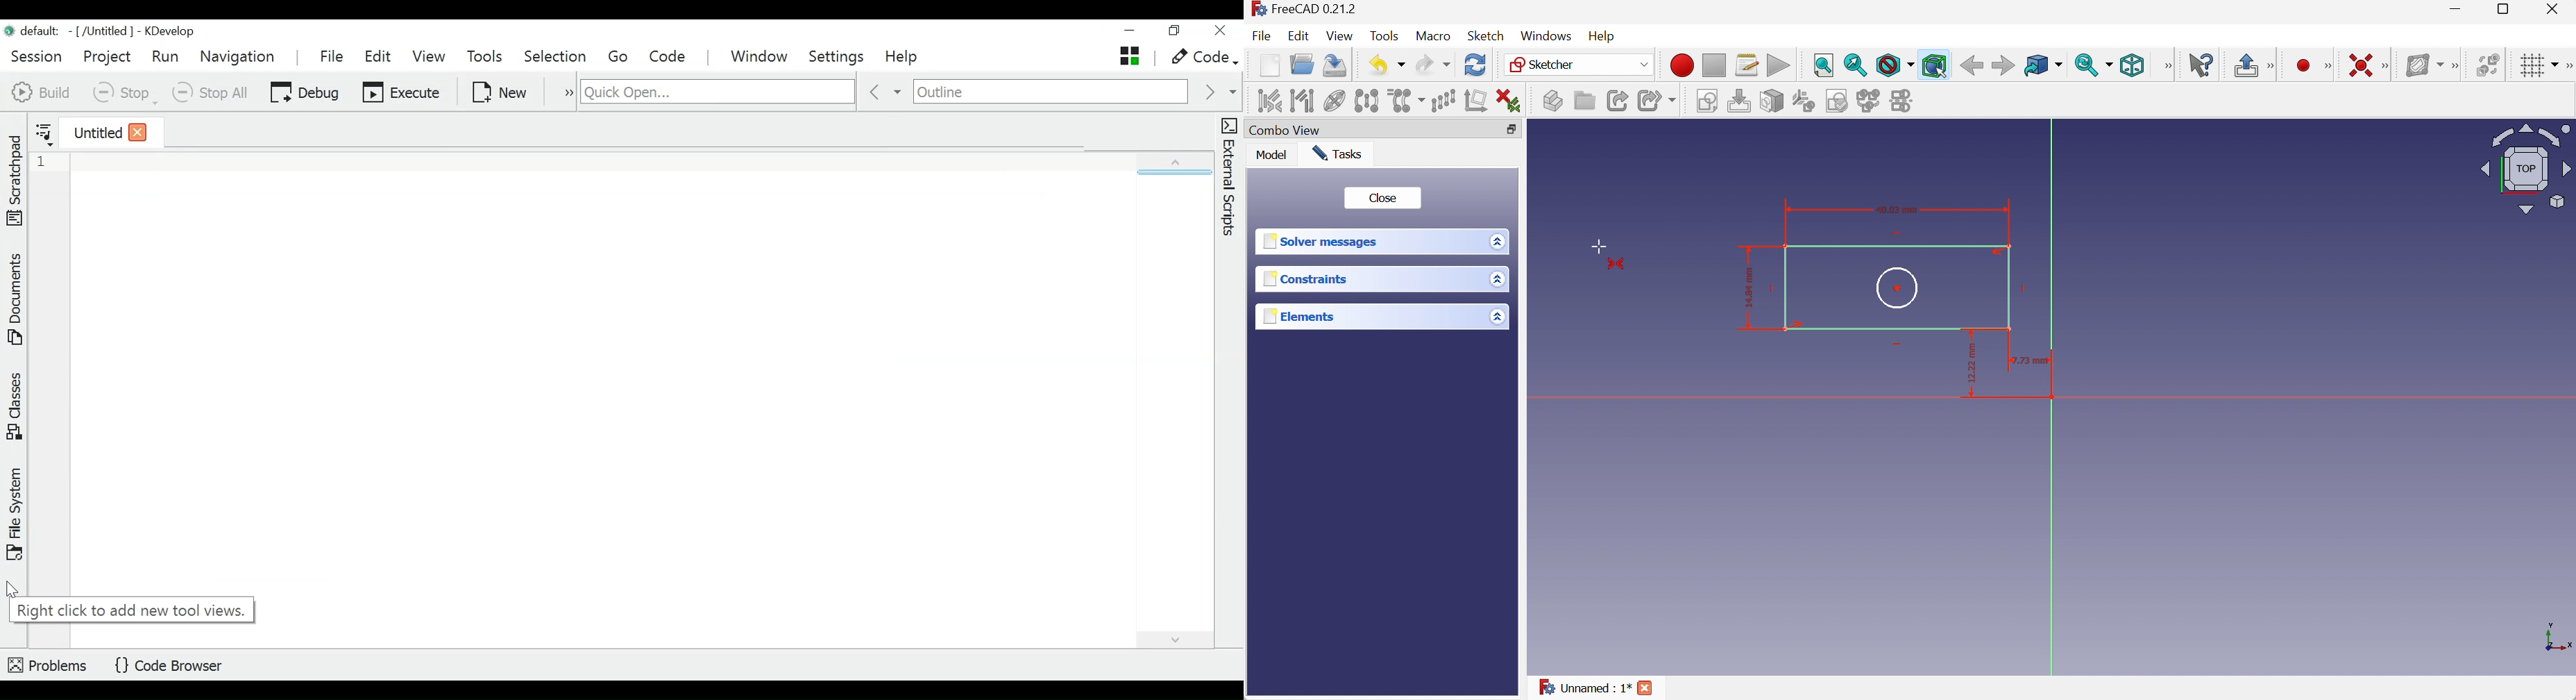  What do you see at coordinates (2556, 635) in the screenshot?
I see `x, y axis` at bounding box center [2556, 635].